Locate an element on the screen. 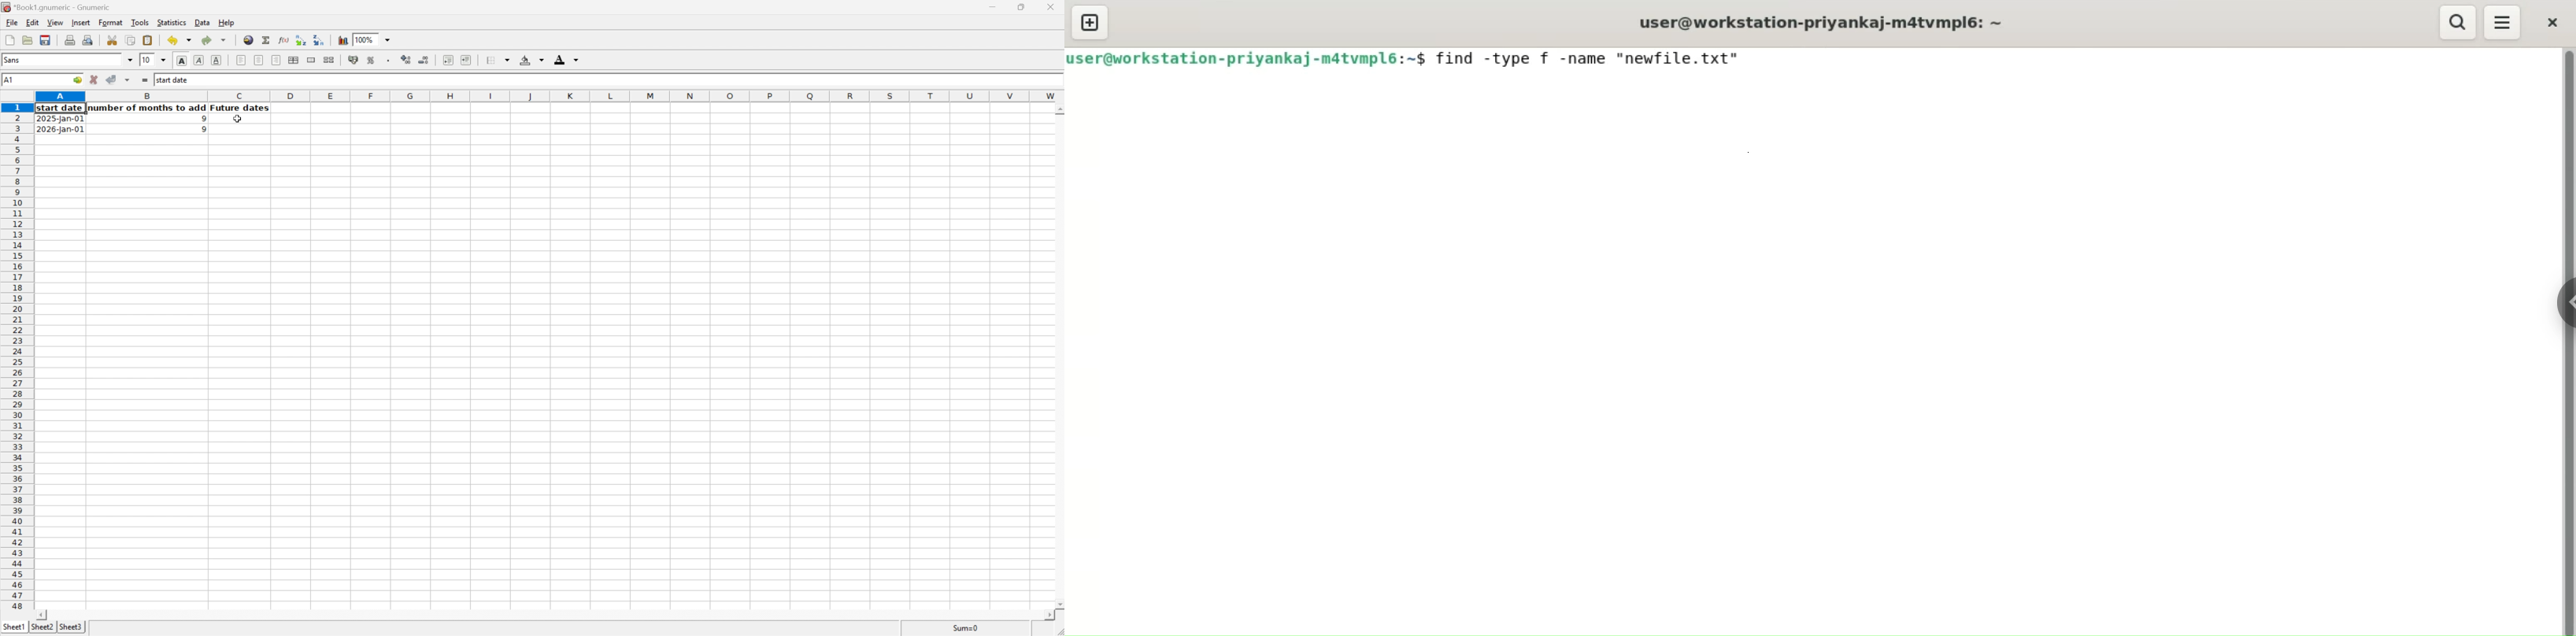  Print preview is located at coordinates (88, 40).